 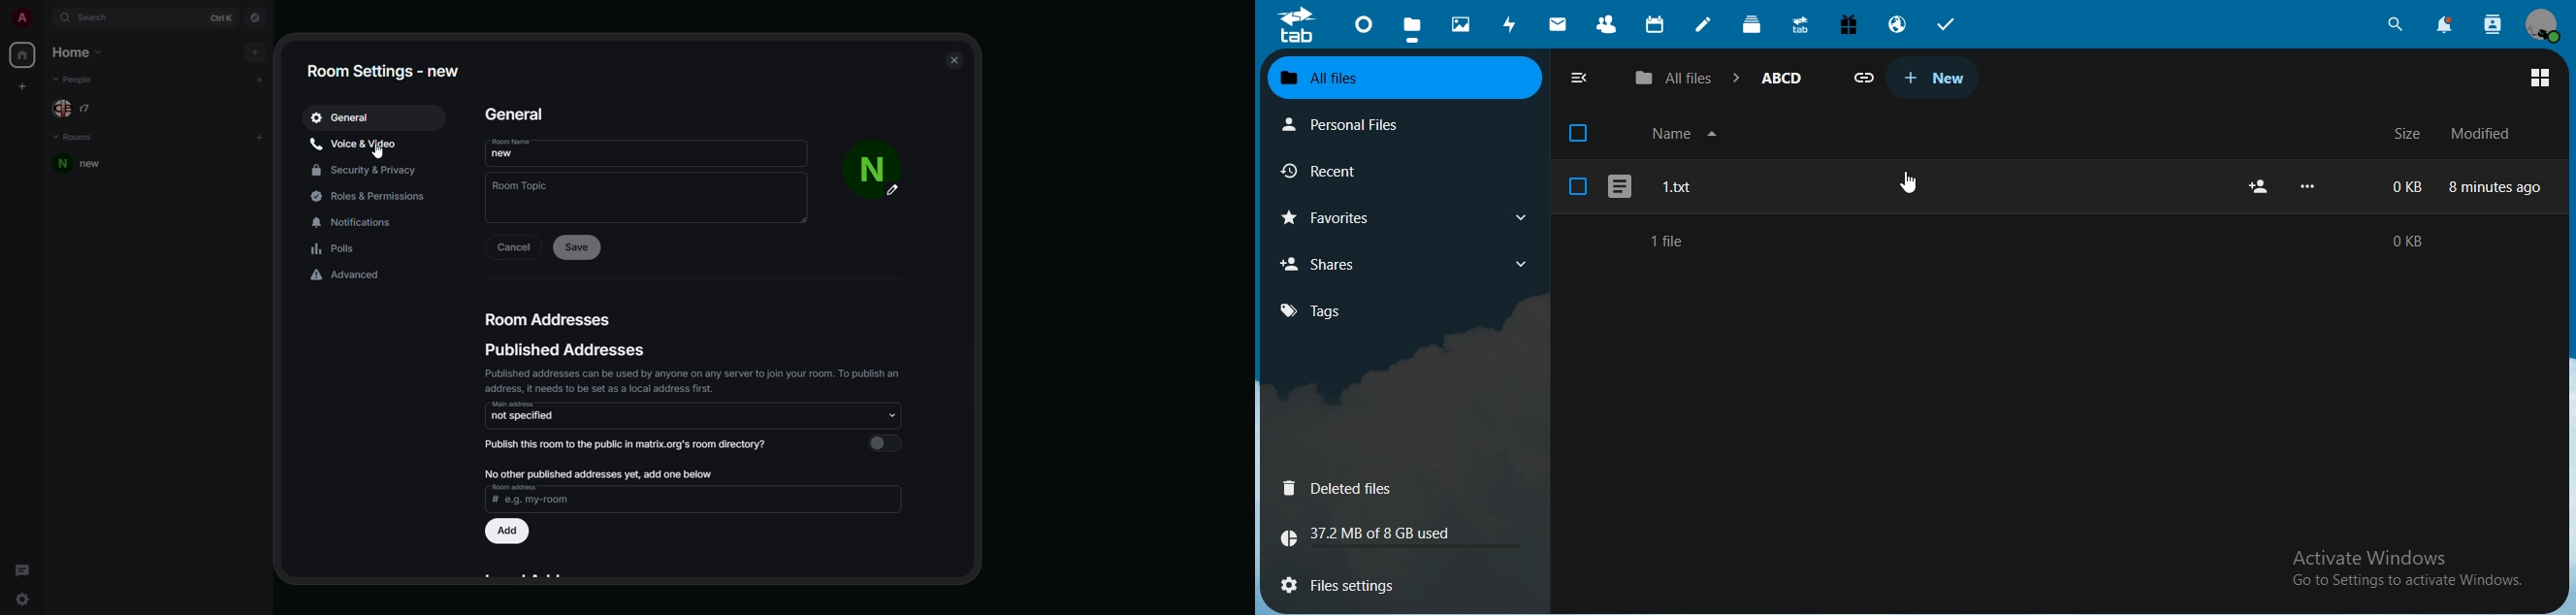 What do you see at coordinates (2310, 186) in the screenshot?
I see `more options` at bounding box center [2310, 186].